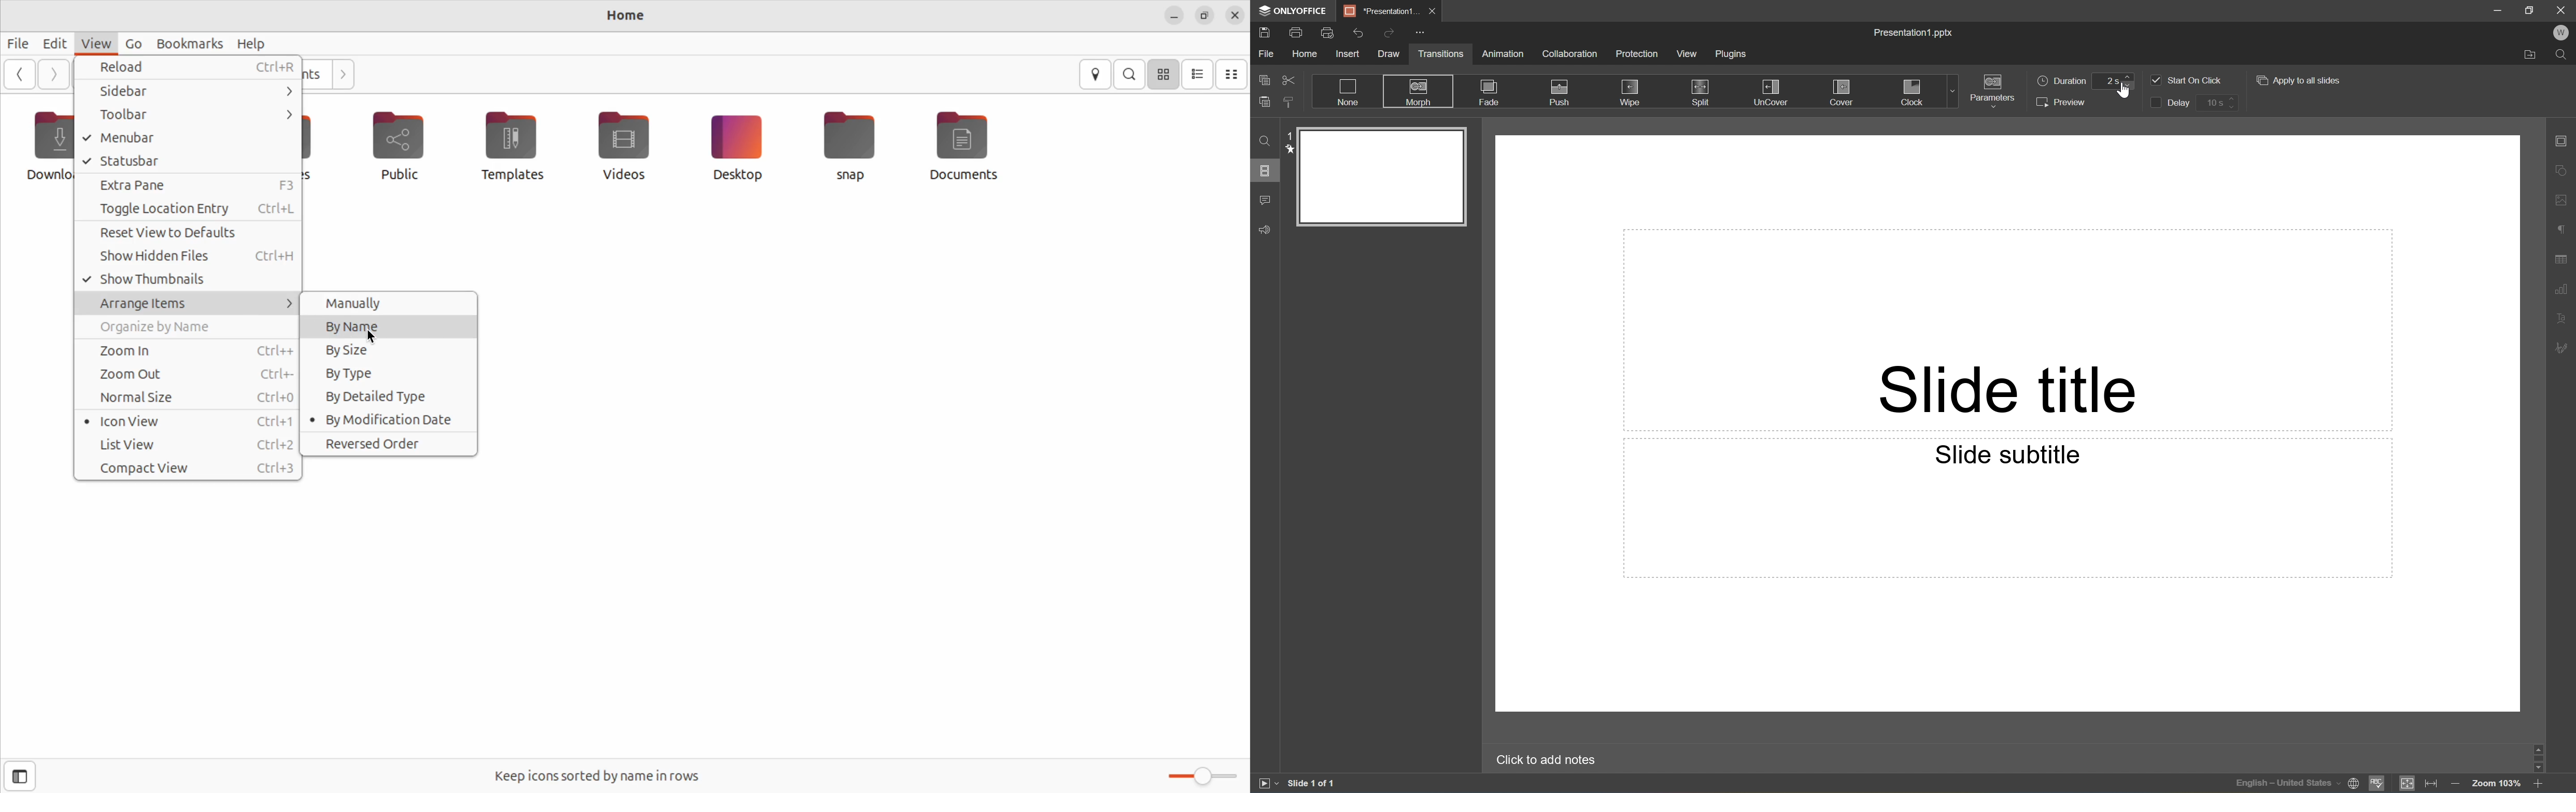 Image resolution: width=2576 pixels, height=812 pixels. Describe the element at coordinates (511, 145) in the screenshot. I see `templates` at that location.